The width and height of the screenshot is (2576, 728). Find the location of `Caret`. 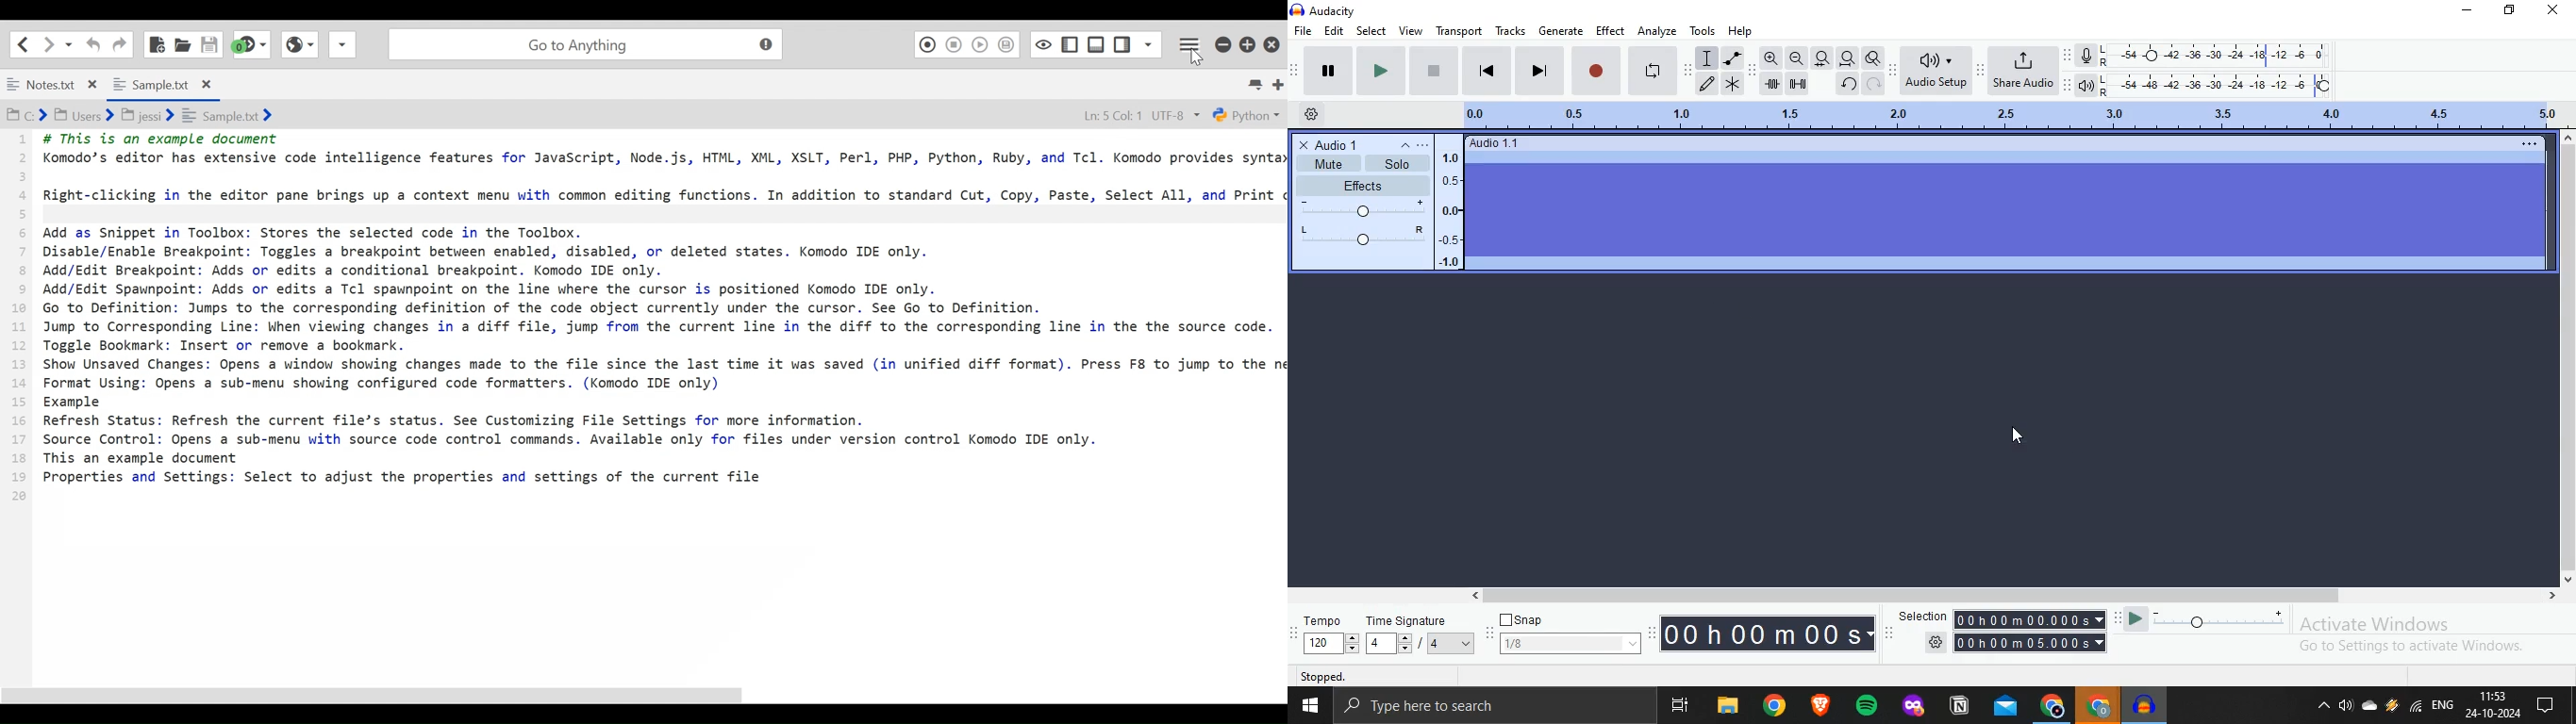

Caret is located at coordinates (1401, 145).